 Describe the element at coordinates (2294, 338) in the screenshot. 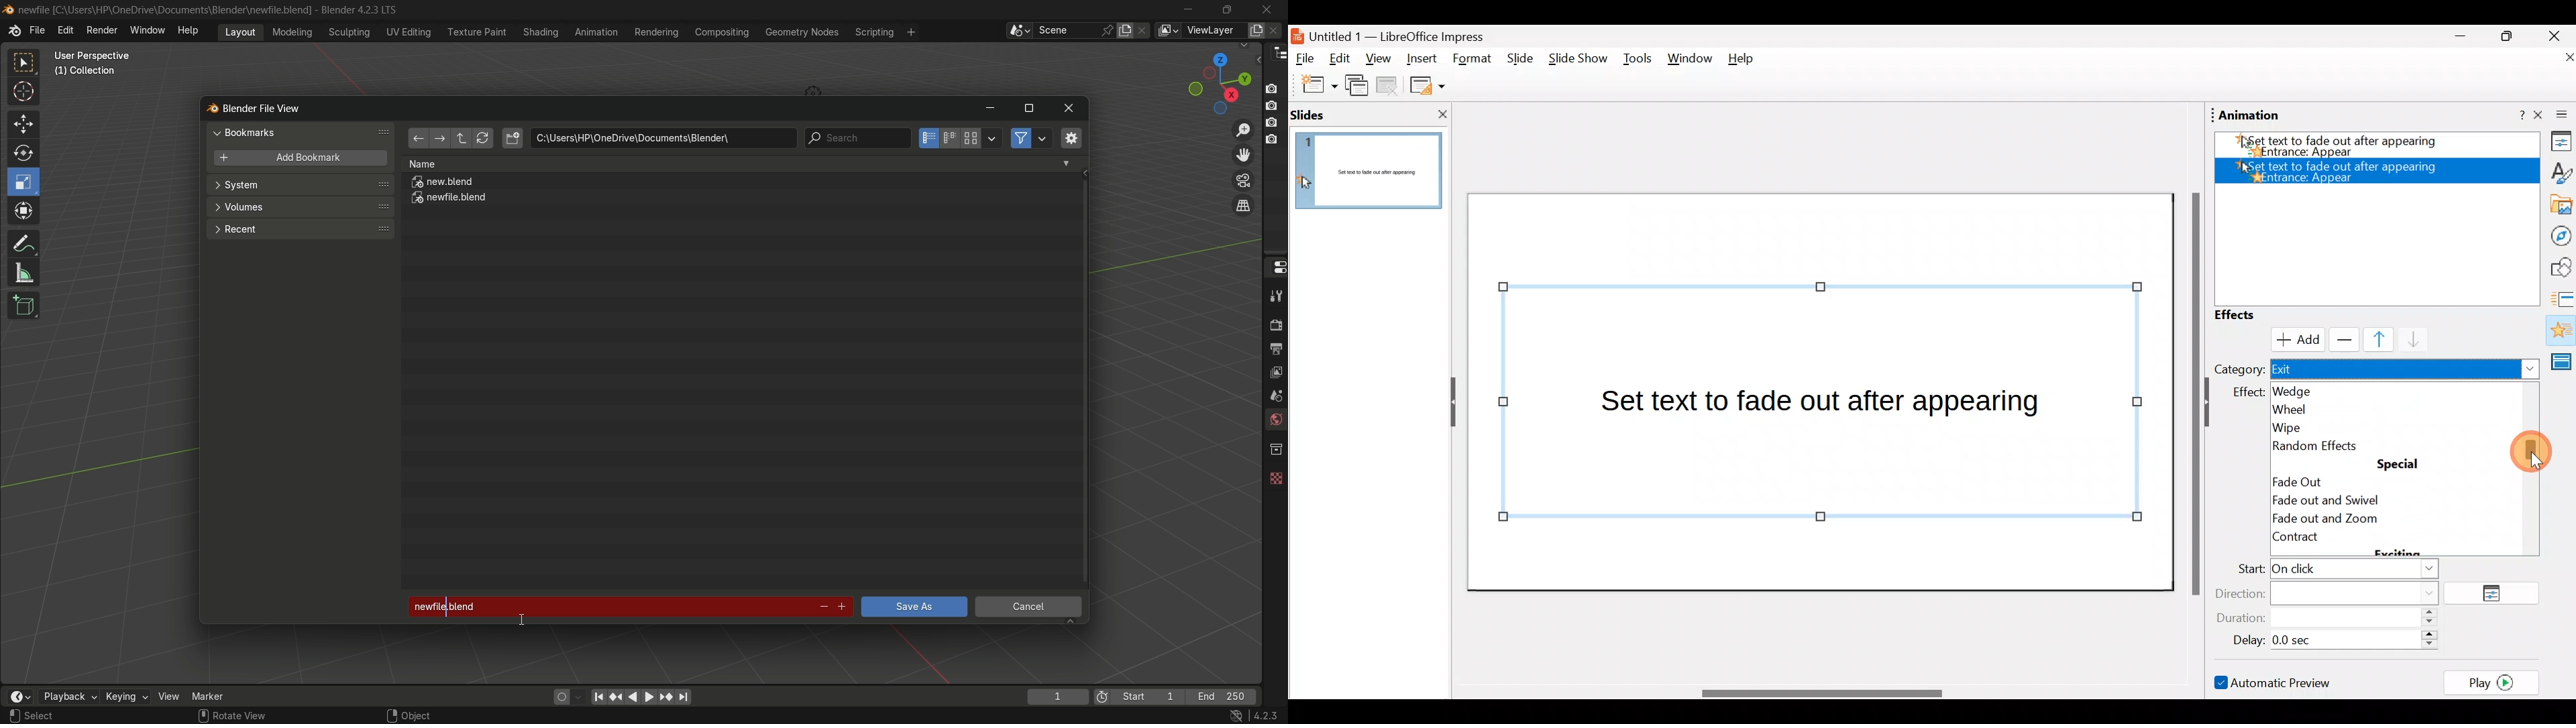

I see `Cursor` at that location.